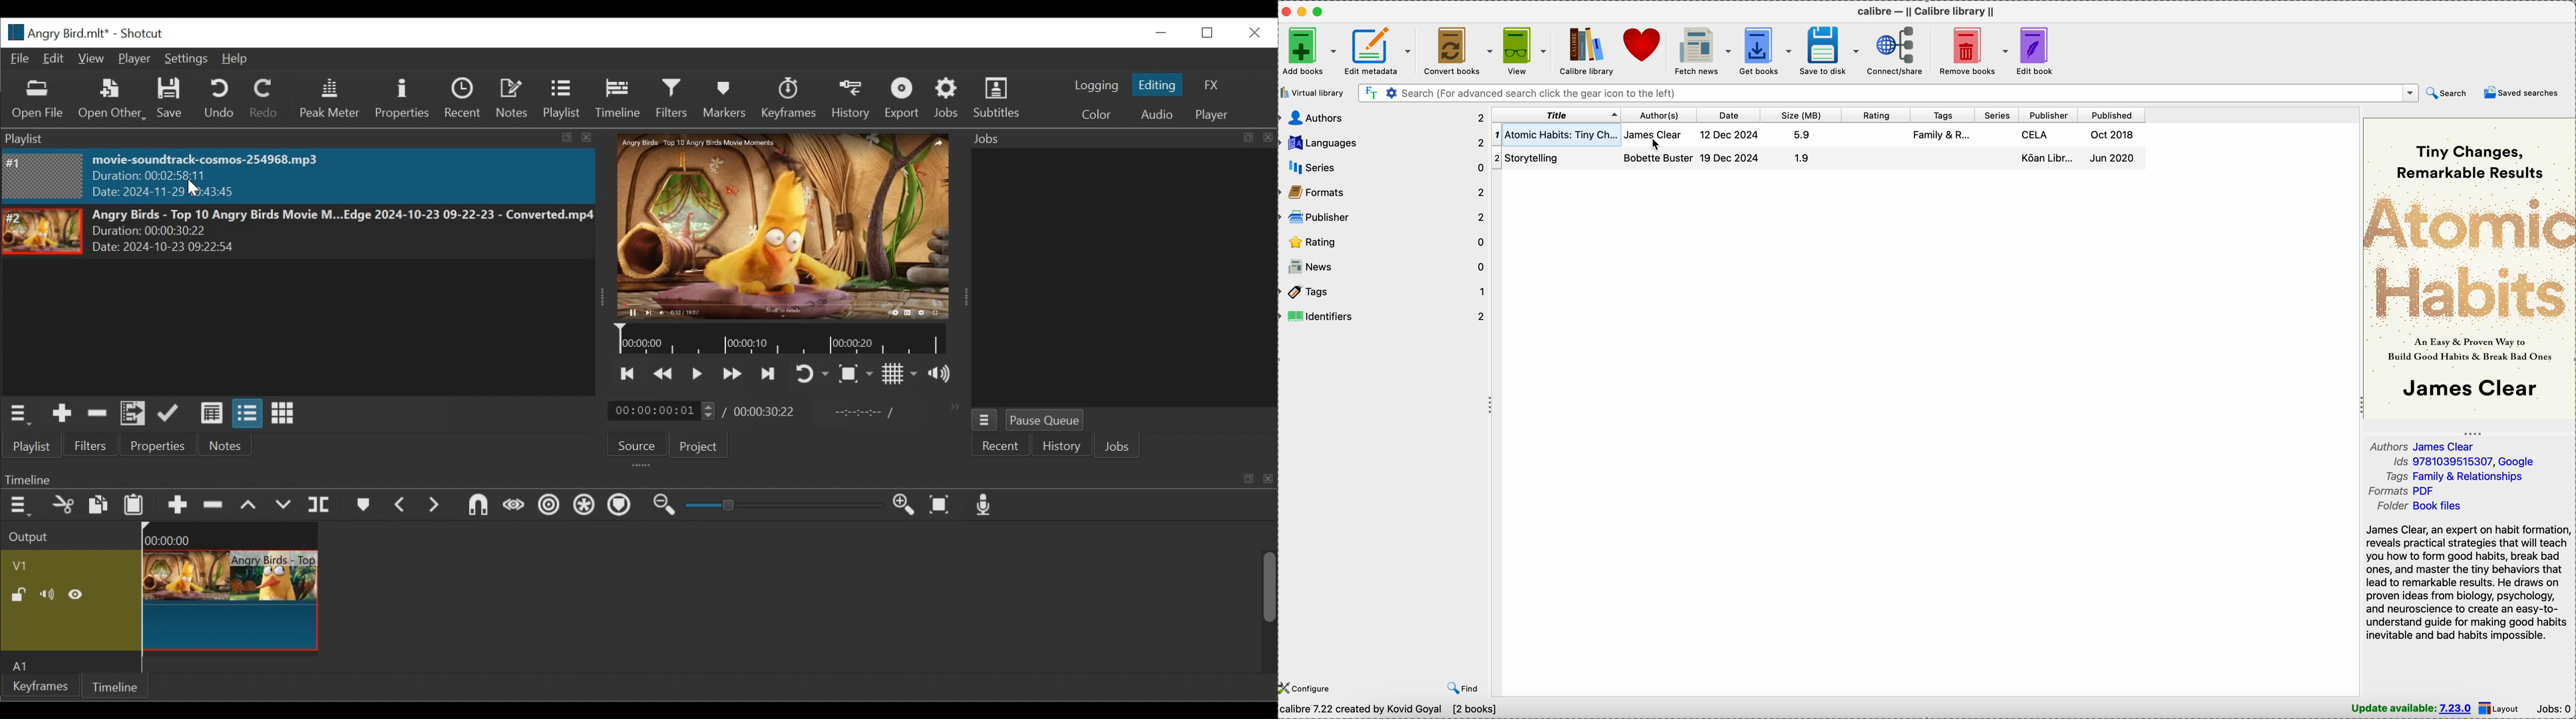 The image size is (2576, 728). I want to click on Image, so click(43, 176).